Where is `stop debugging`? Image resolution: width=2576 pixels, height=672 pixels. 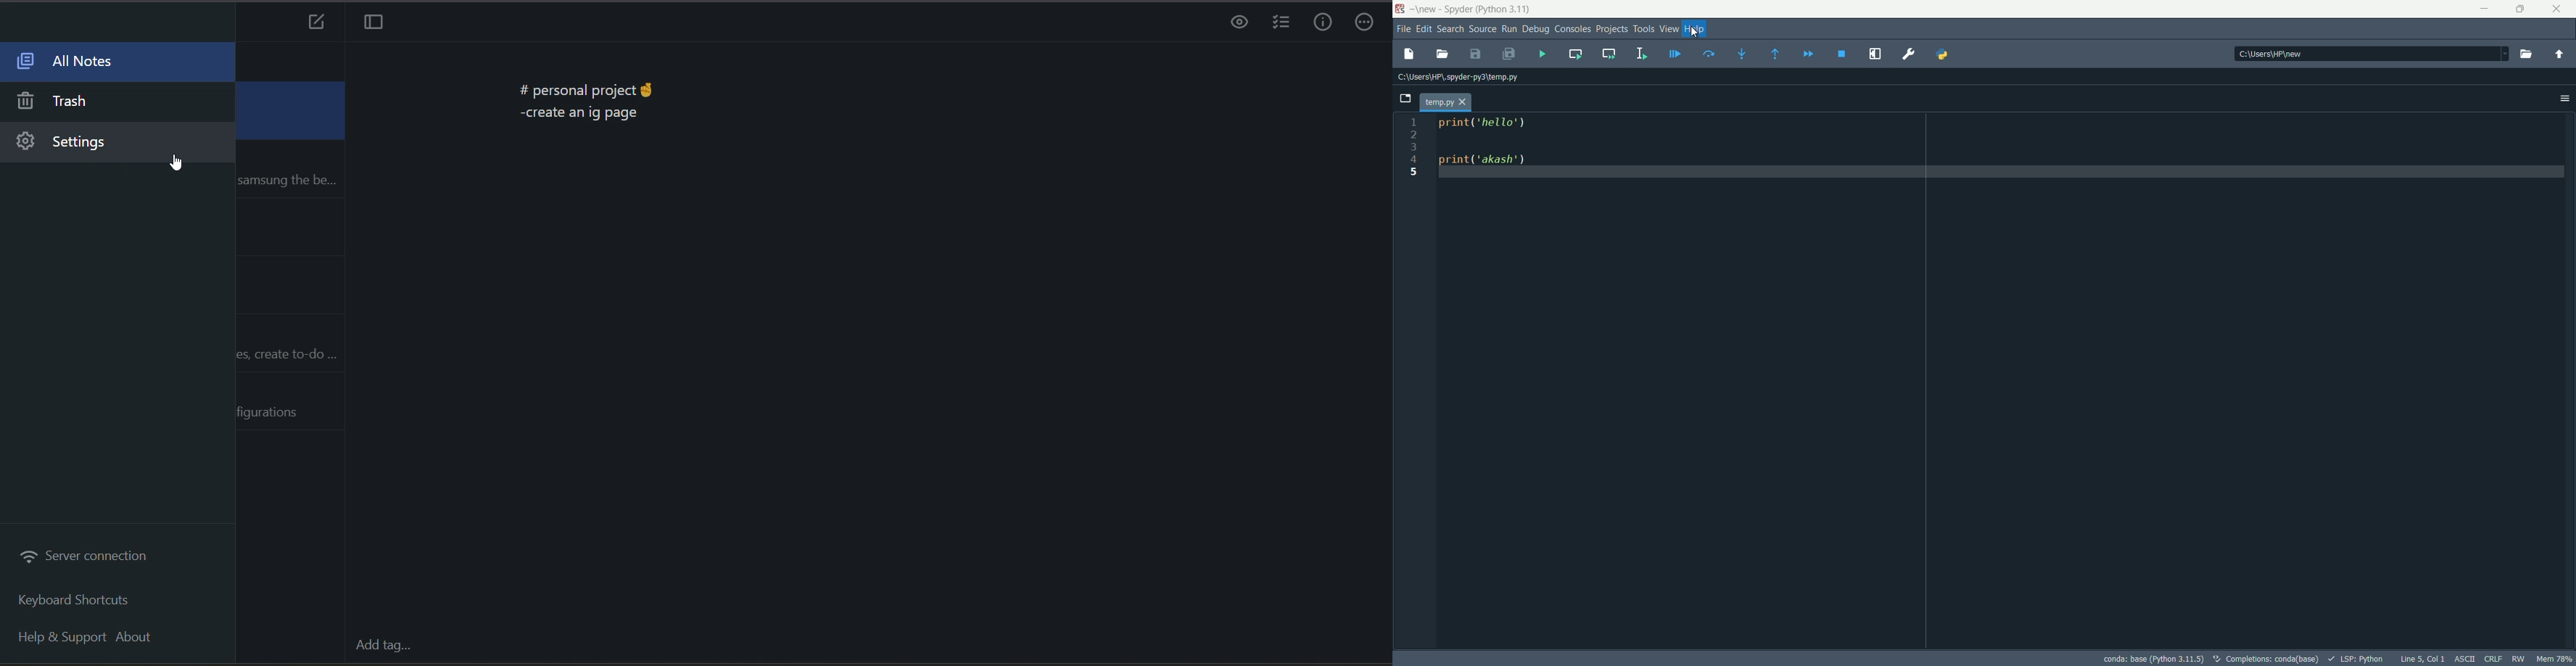 stop debugging is located at coordinates (1842, 54).